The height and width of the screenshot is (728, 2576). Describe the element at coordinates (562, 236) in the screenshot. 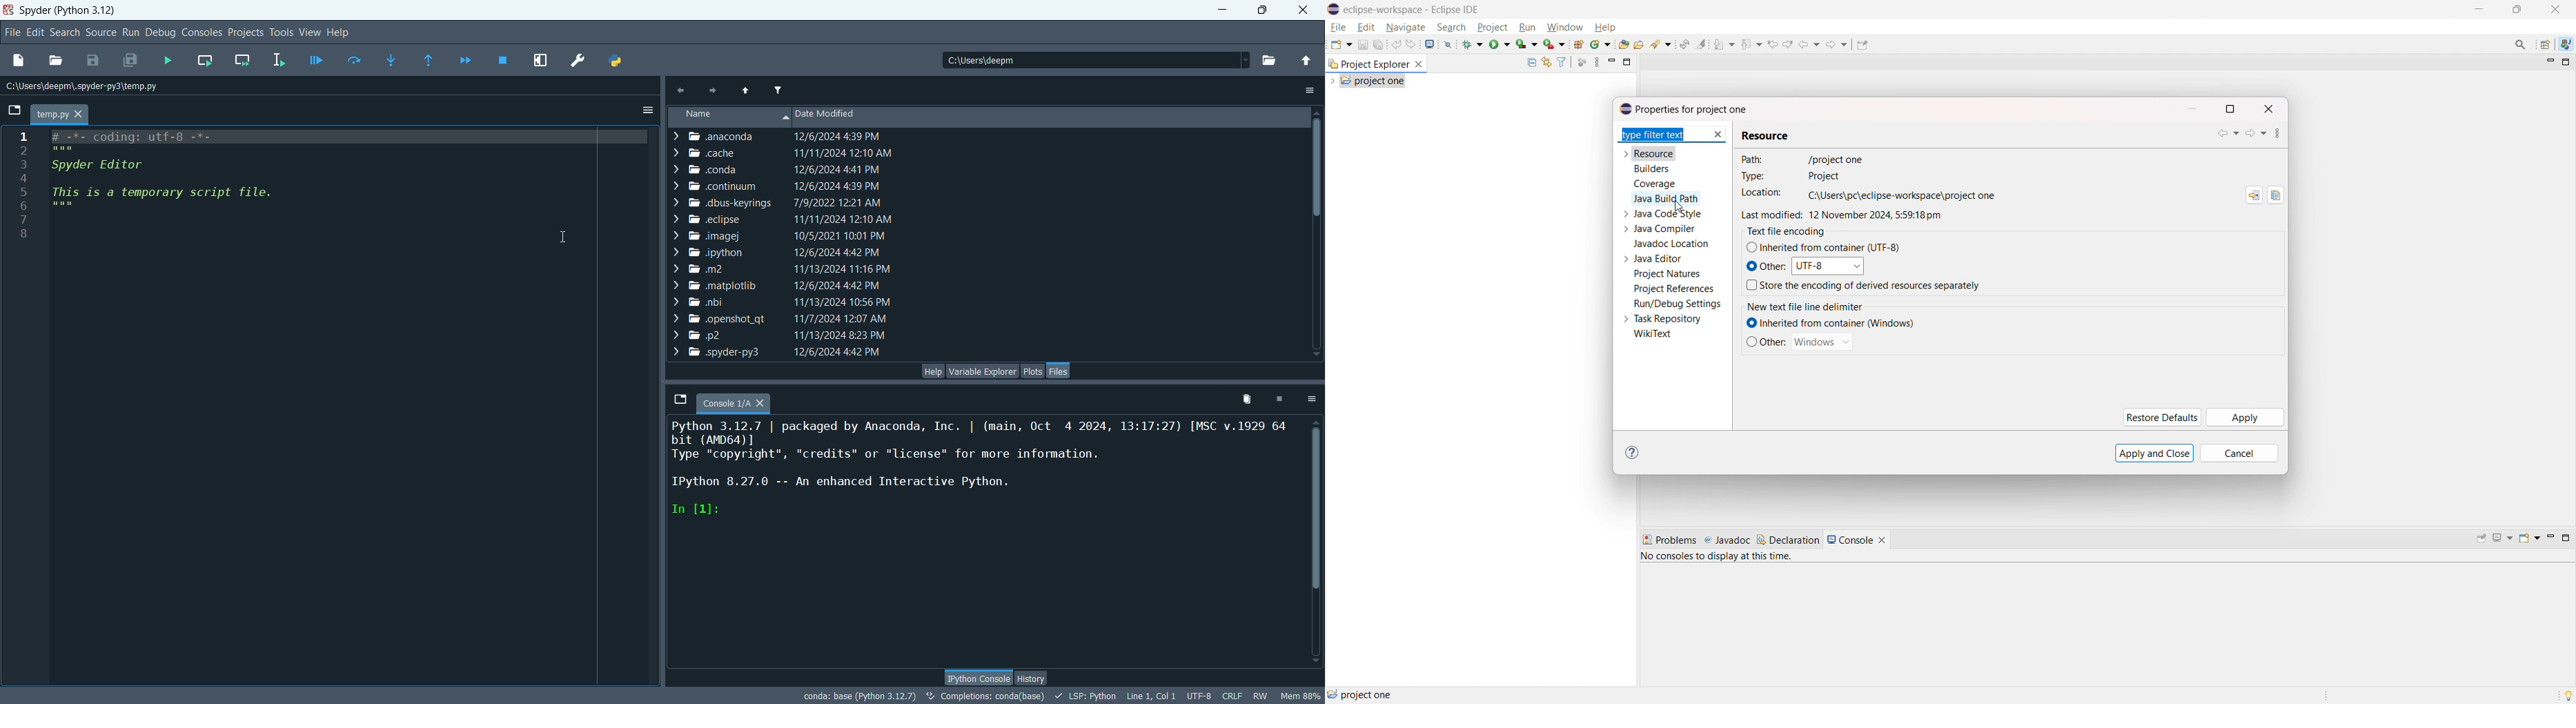

I see `cursor` at that location.